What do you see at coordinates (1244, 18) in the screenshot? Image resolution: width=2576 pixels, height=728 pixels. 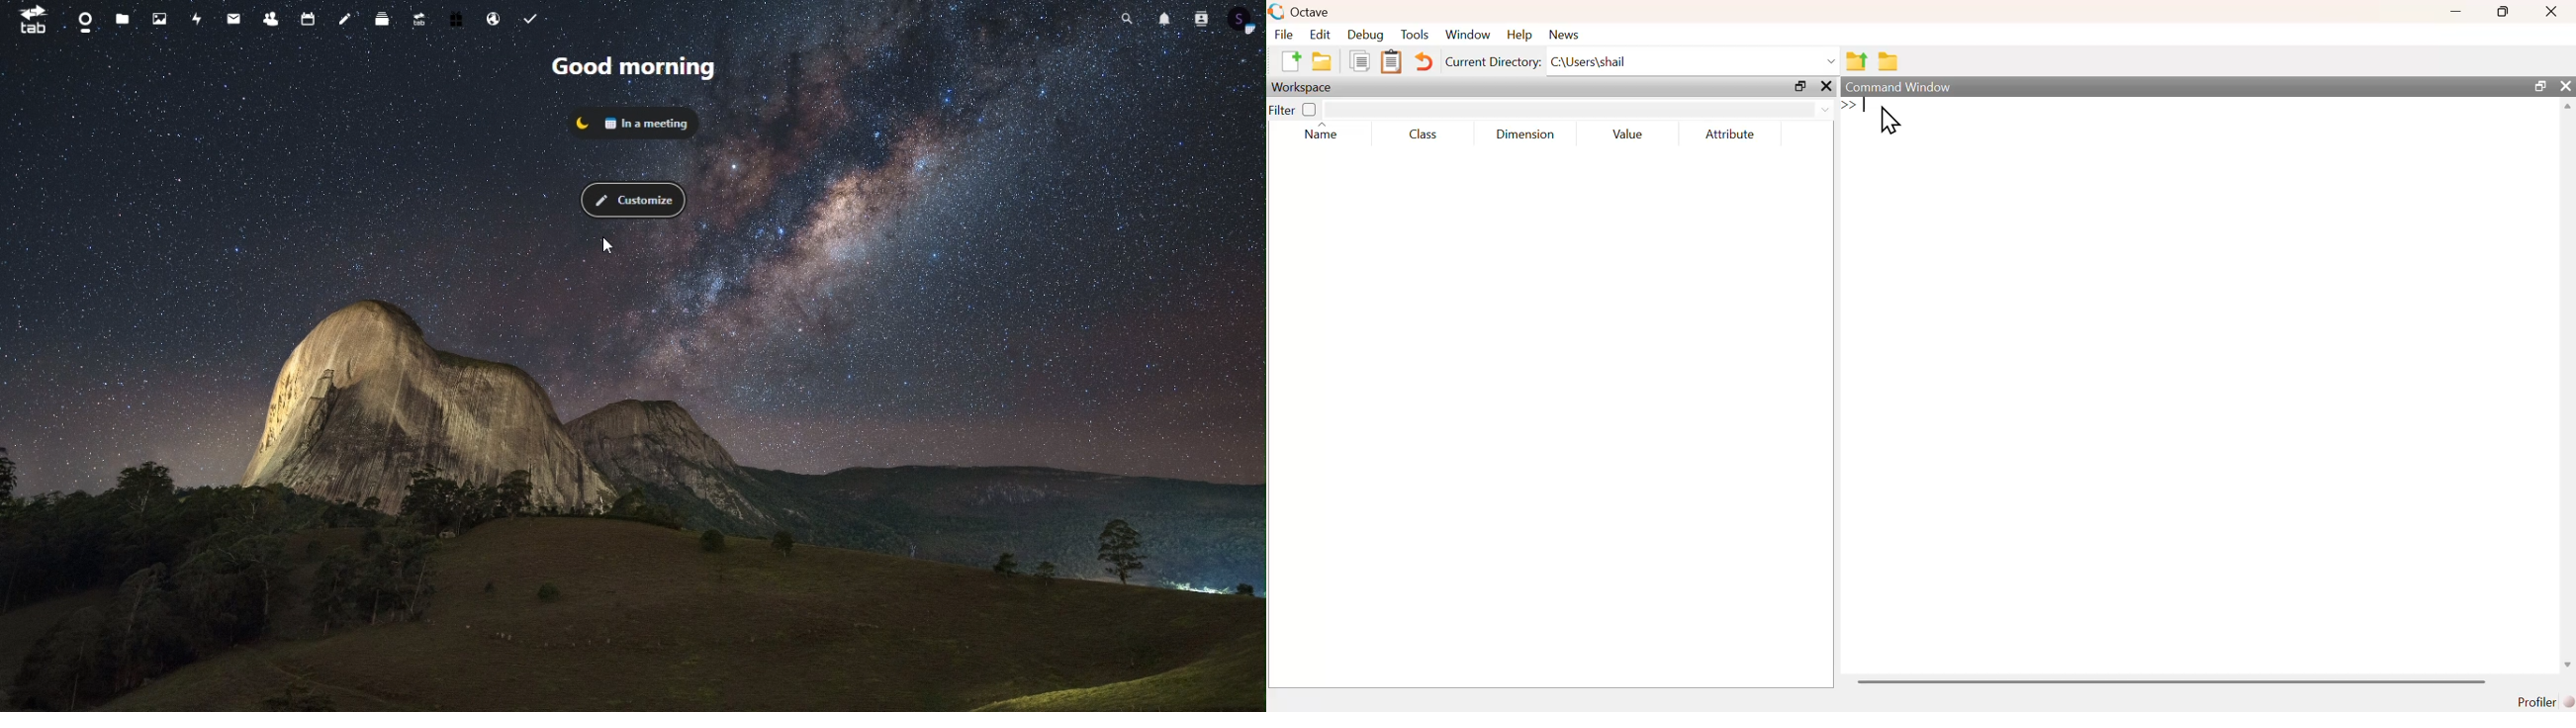 I see `account` at bounding box center [1244, 18].